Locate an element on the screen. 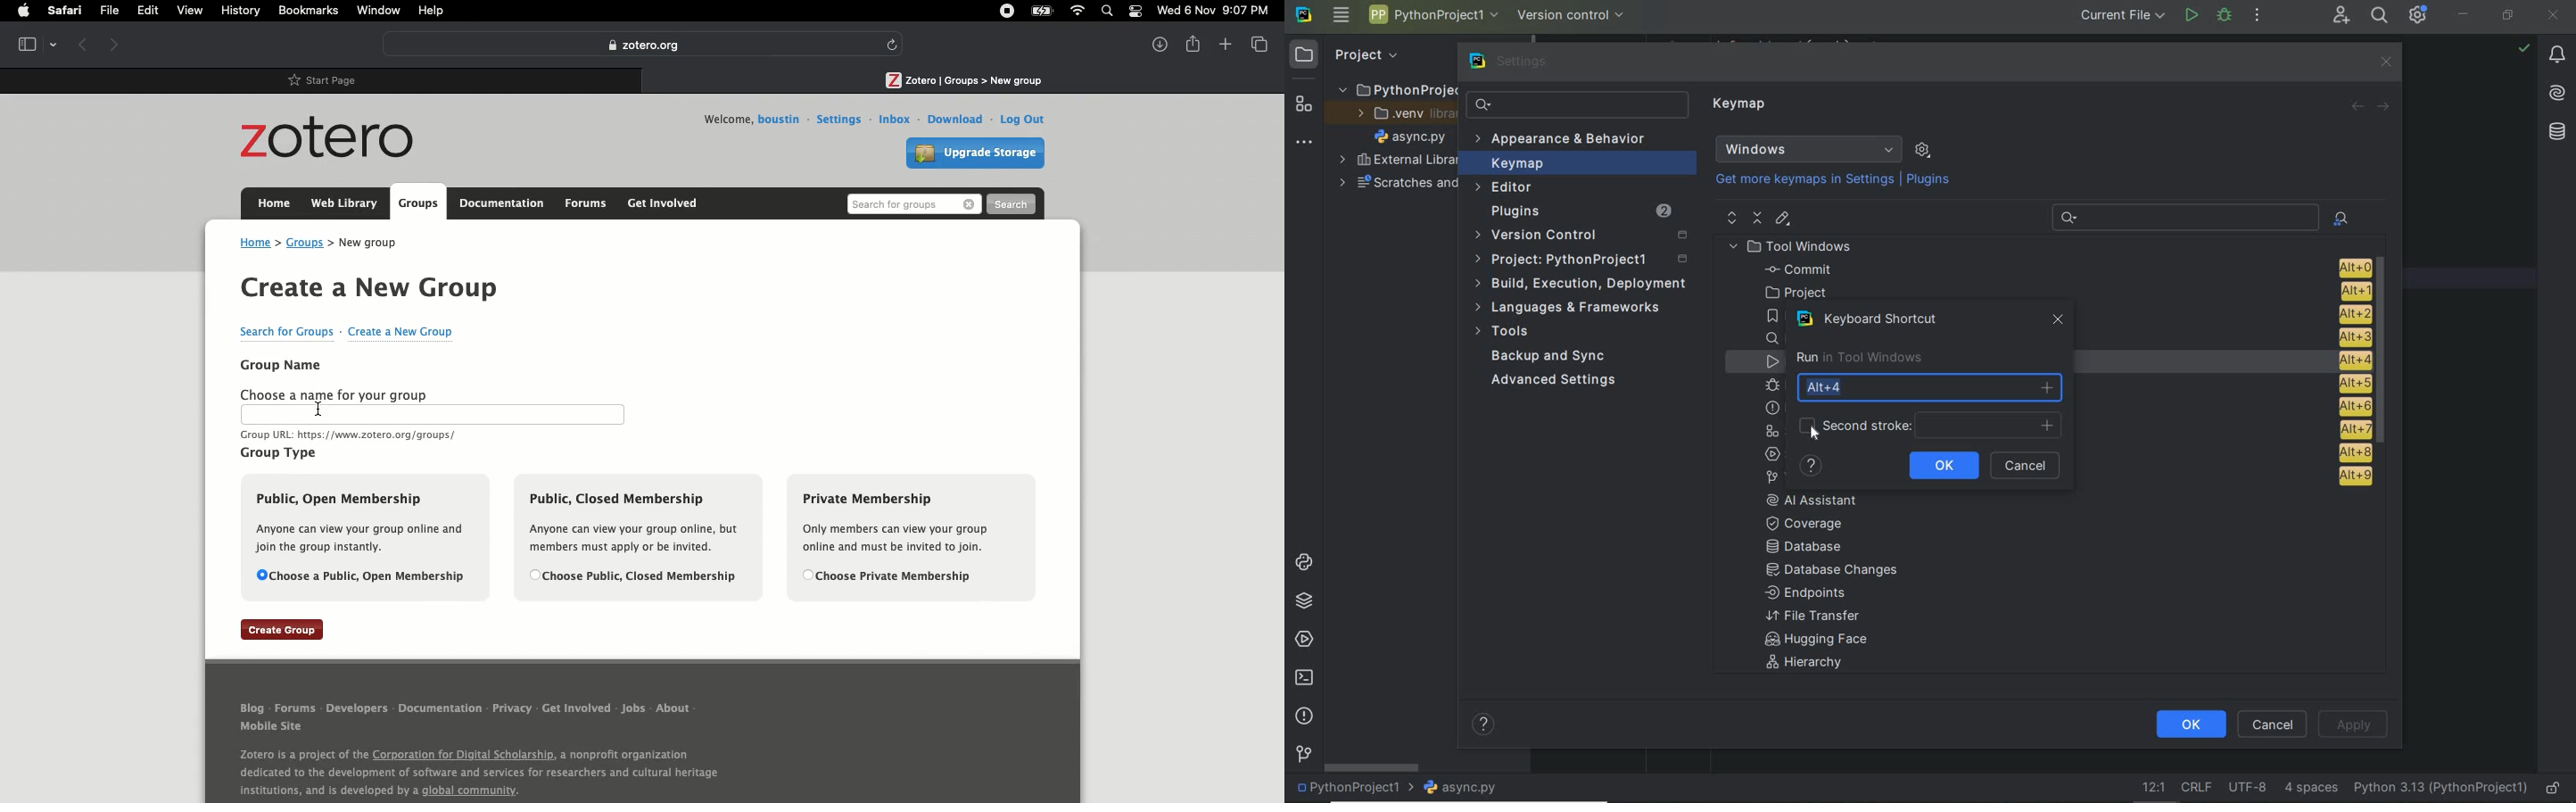 The image size is (2576, 812). Date/time is located at coordinates (1217, 11).